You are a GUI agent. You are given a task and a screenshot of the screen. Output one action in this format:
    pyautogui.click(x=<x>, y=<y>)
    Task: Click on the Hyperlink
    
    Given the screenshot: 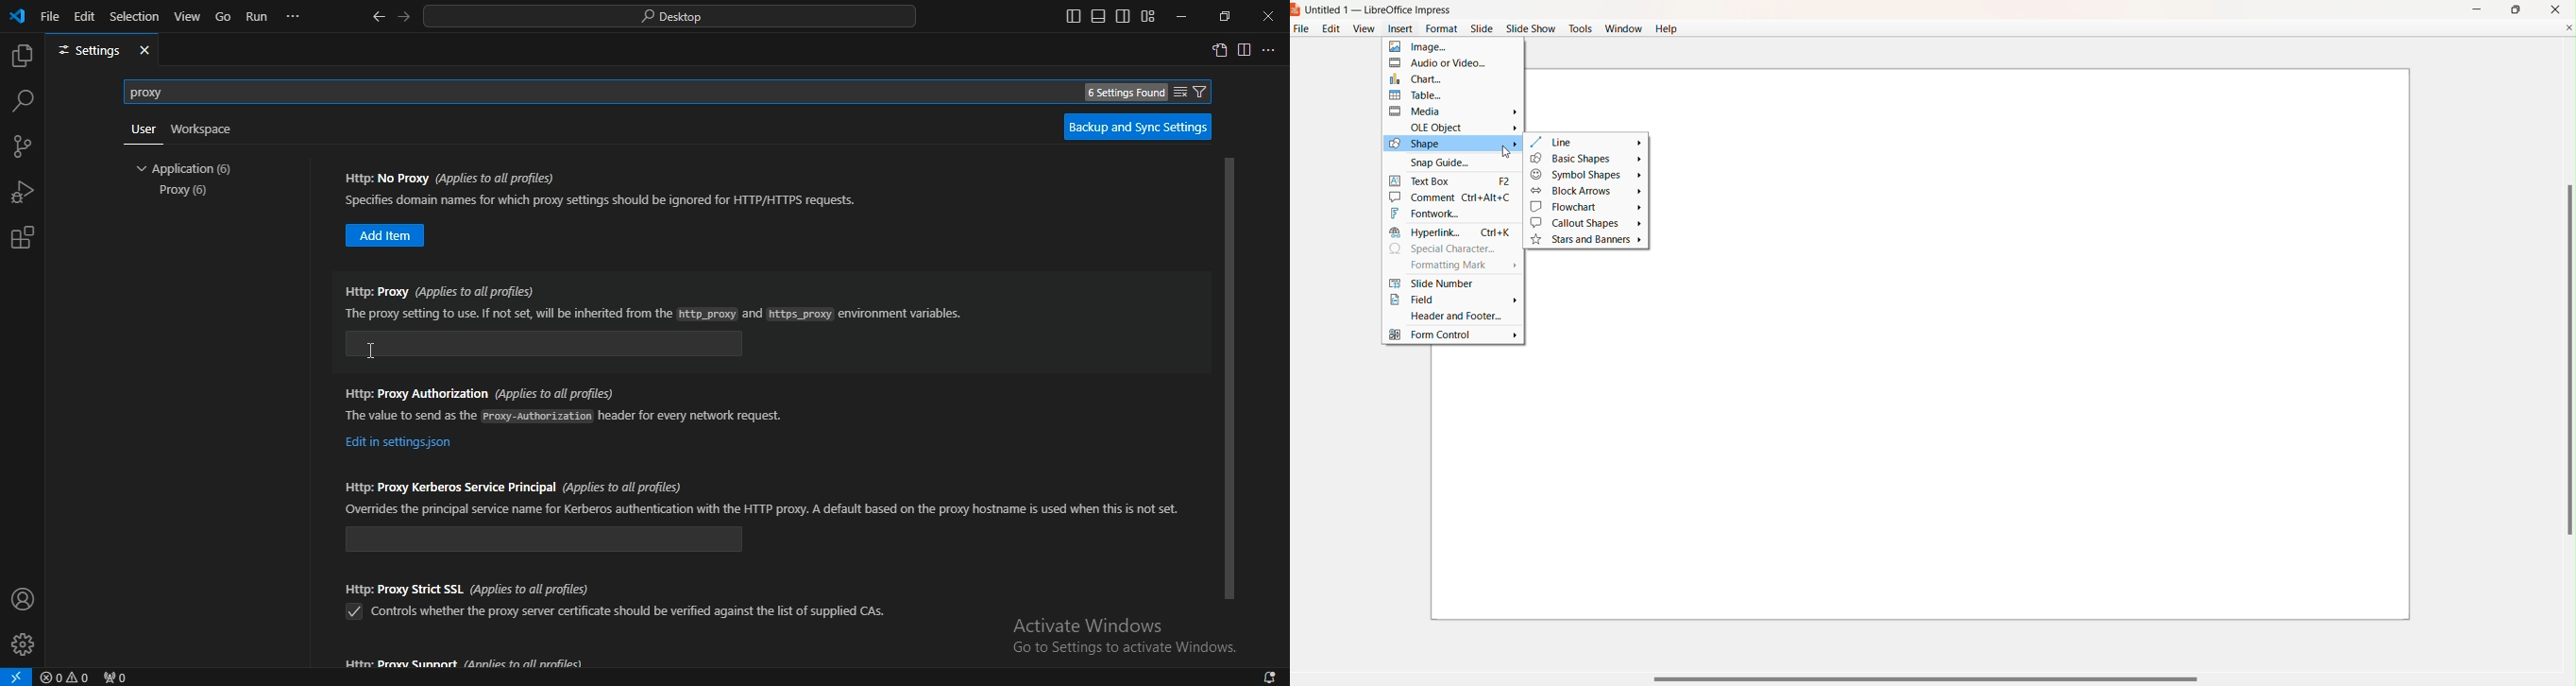 What is the action you would take?
    pyautogui.click(x=1451, y=232)
    